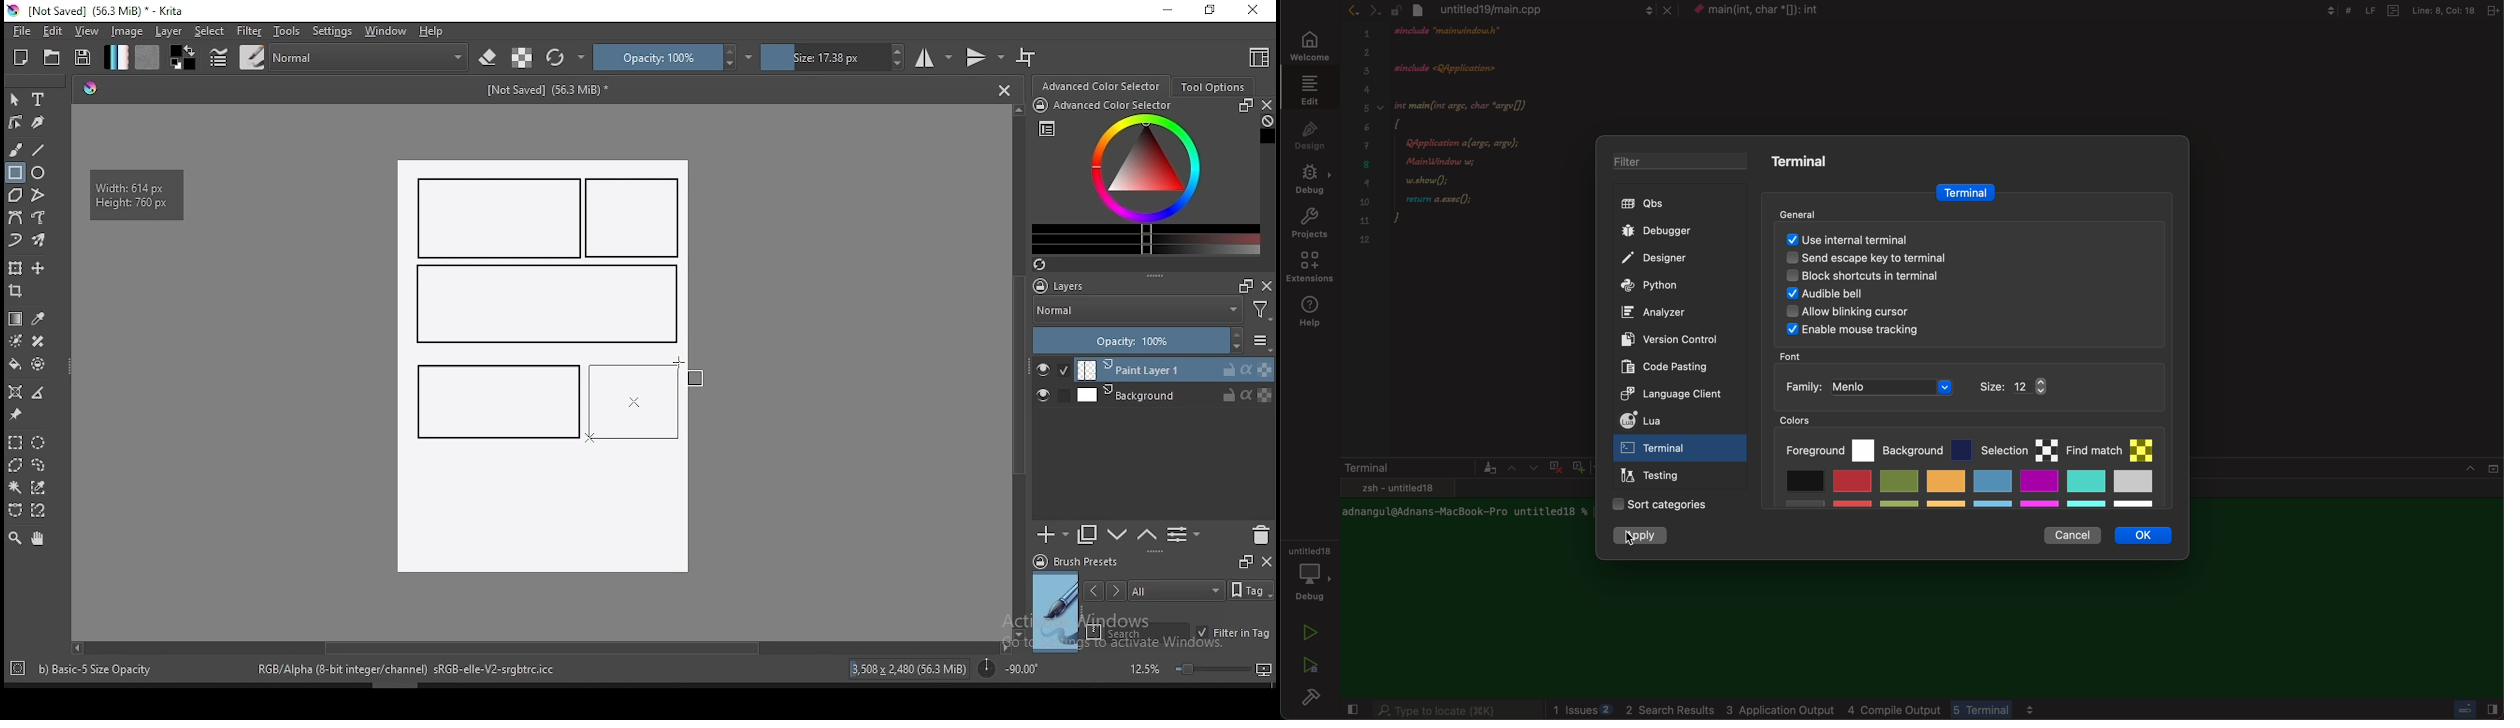  I want to click on move layer one step down, so click(1147, 535).